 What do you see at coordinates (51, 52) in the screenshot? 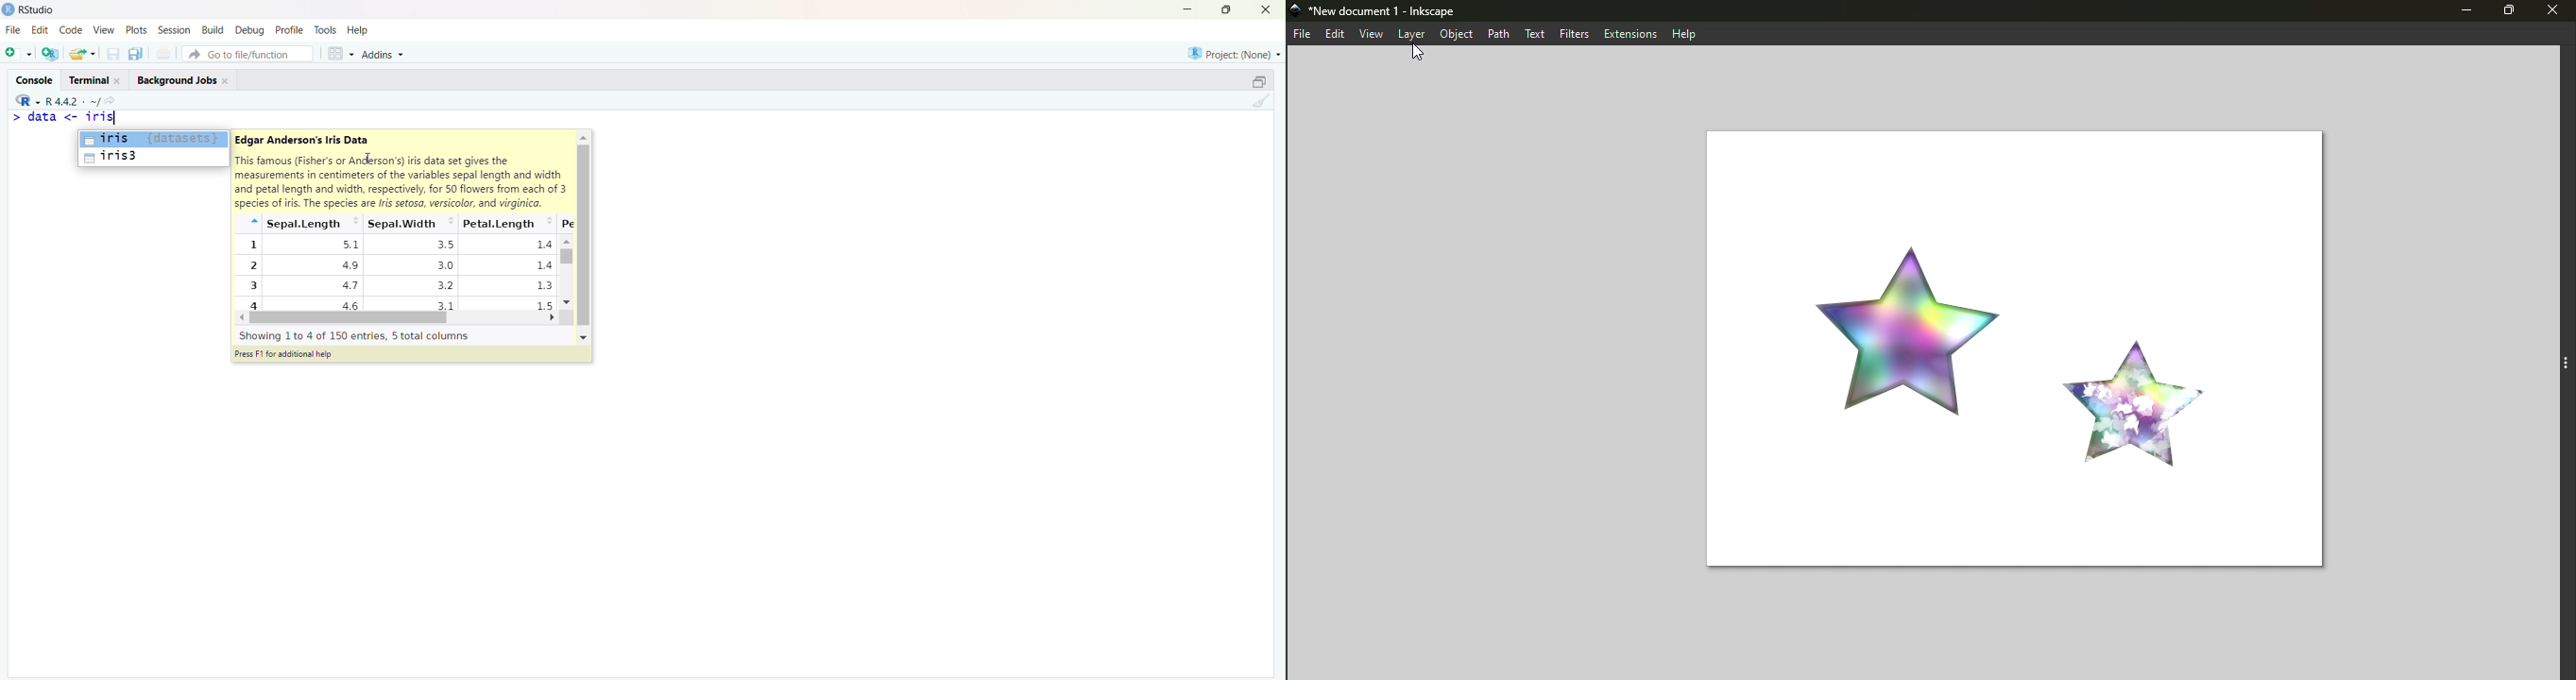
I see `Create a project` at bounding box center [51, 52].